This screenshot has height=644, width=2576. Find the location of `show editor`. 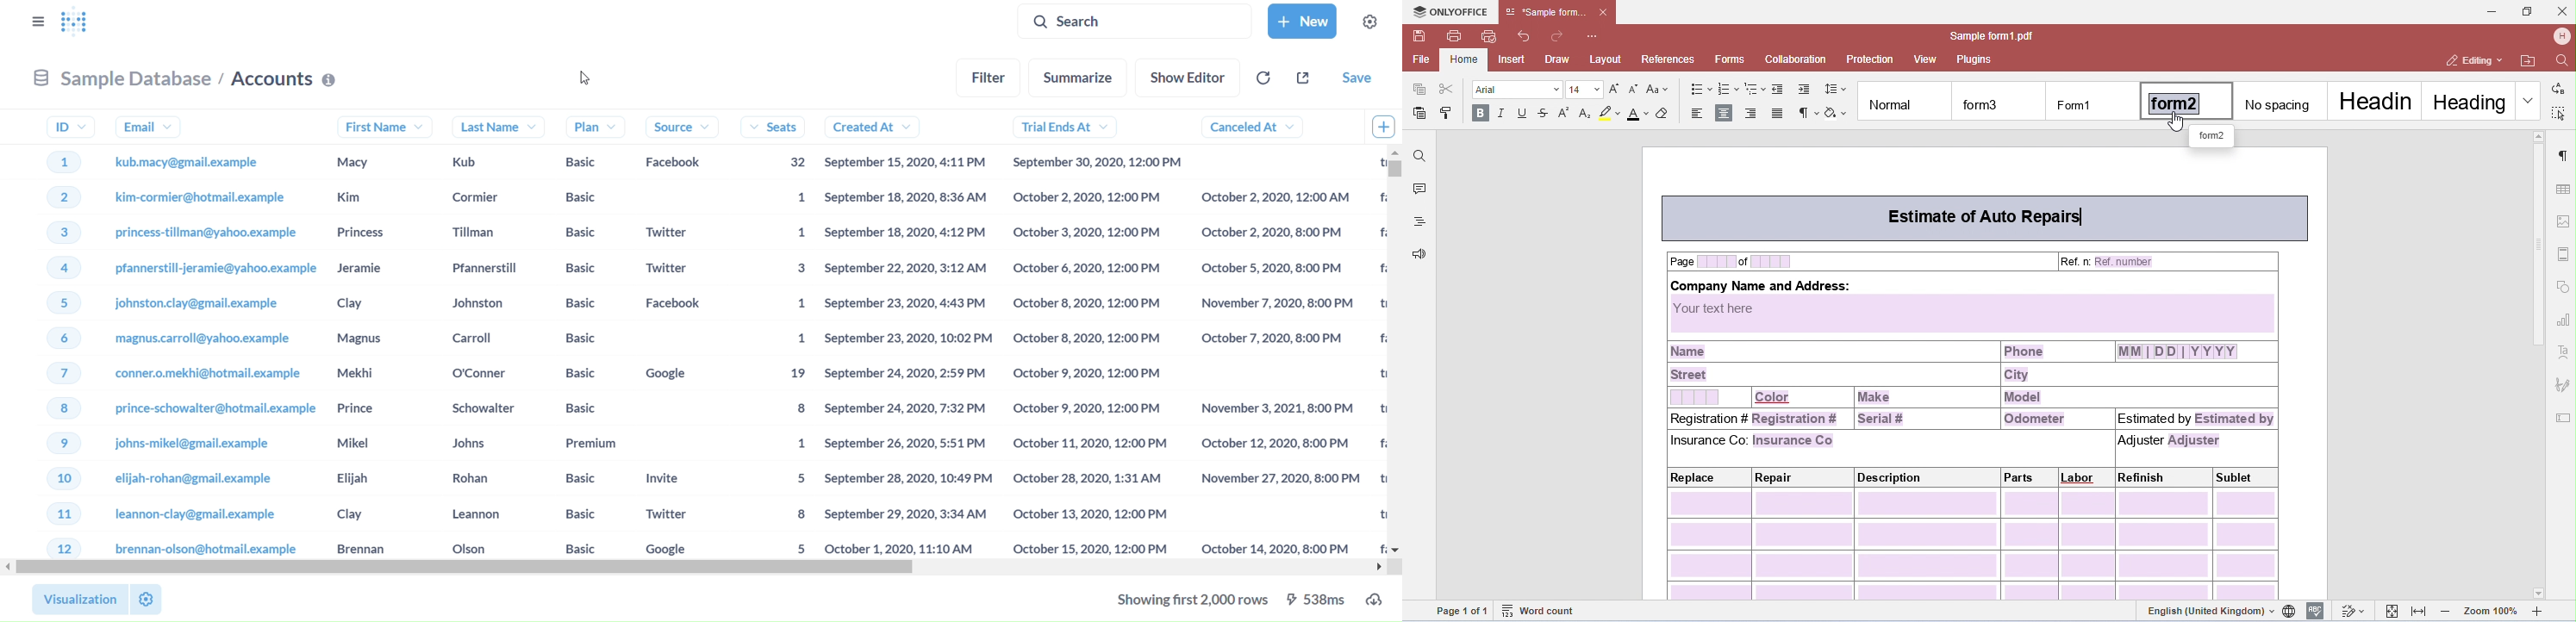

show editor is located at coordinates (1189, 78).